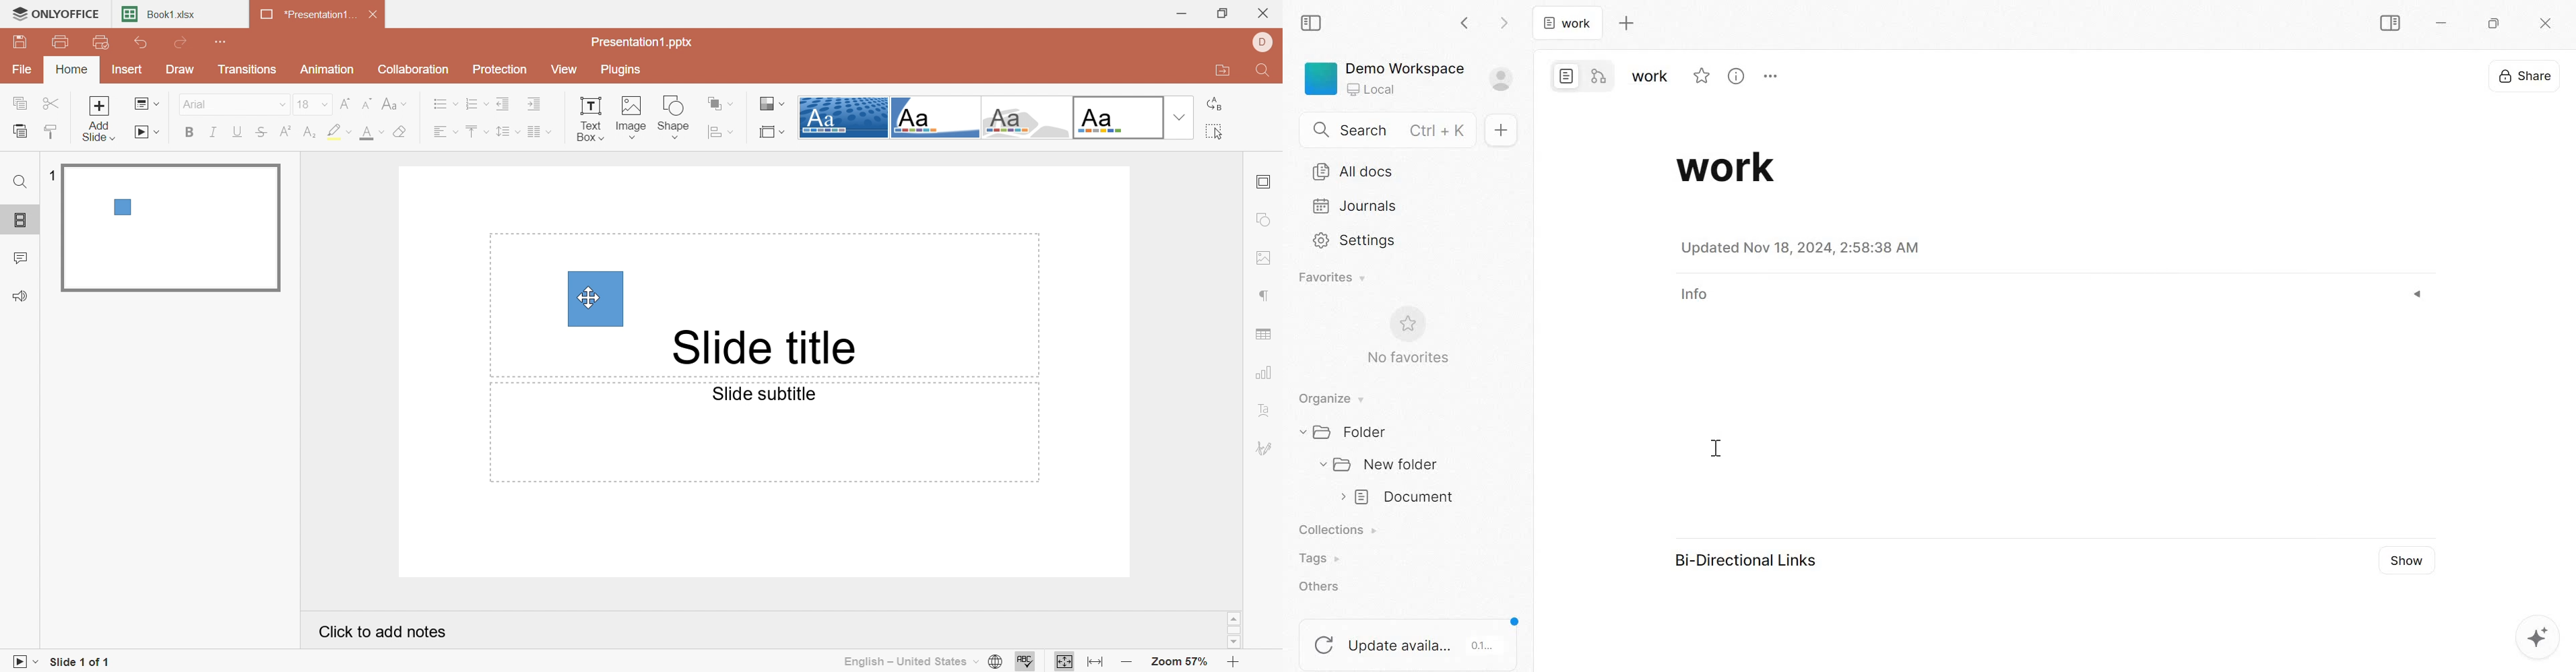 The image size is (2576, 672). Describe the element at coordinates (2405, 560) in the screenshot. I see `show` at that location.